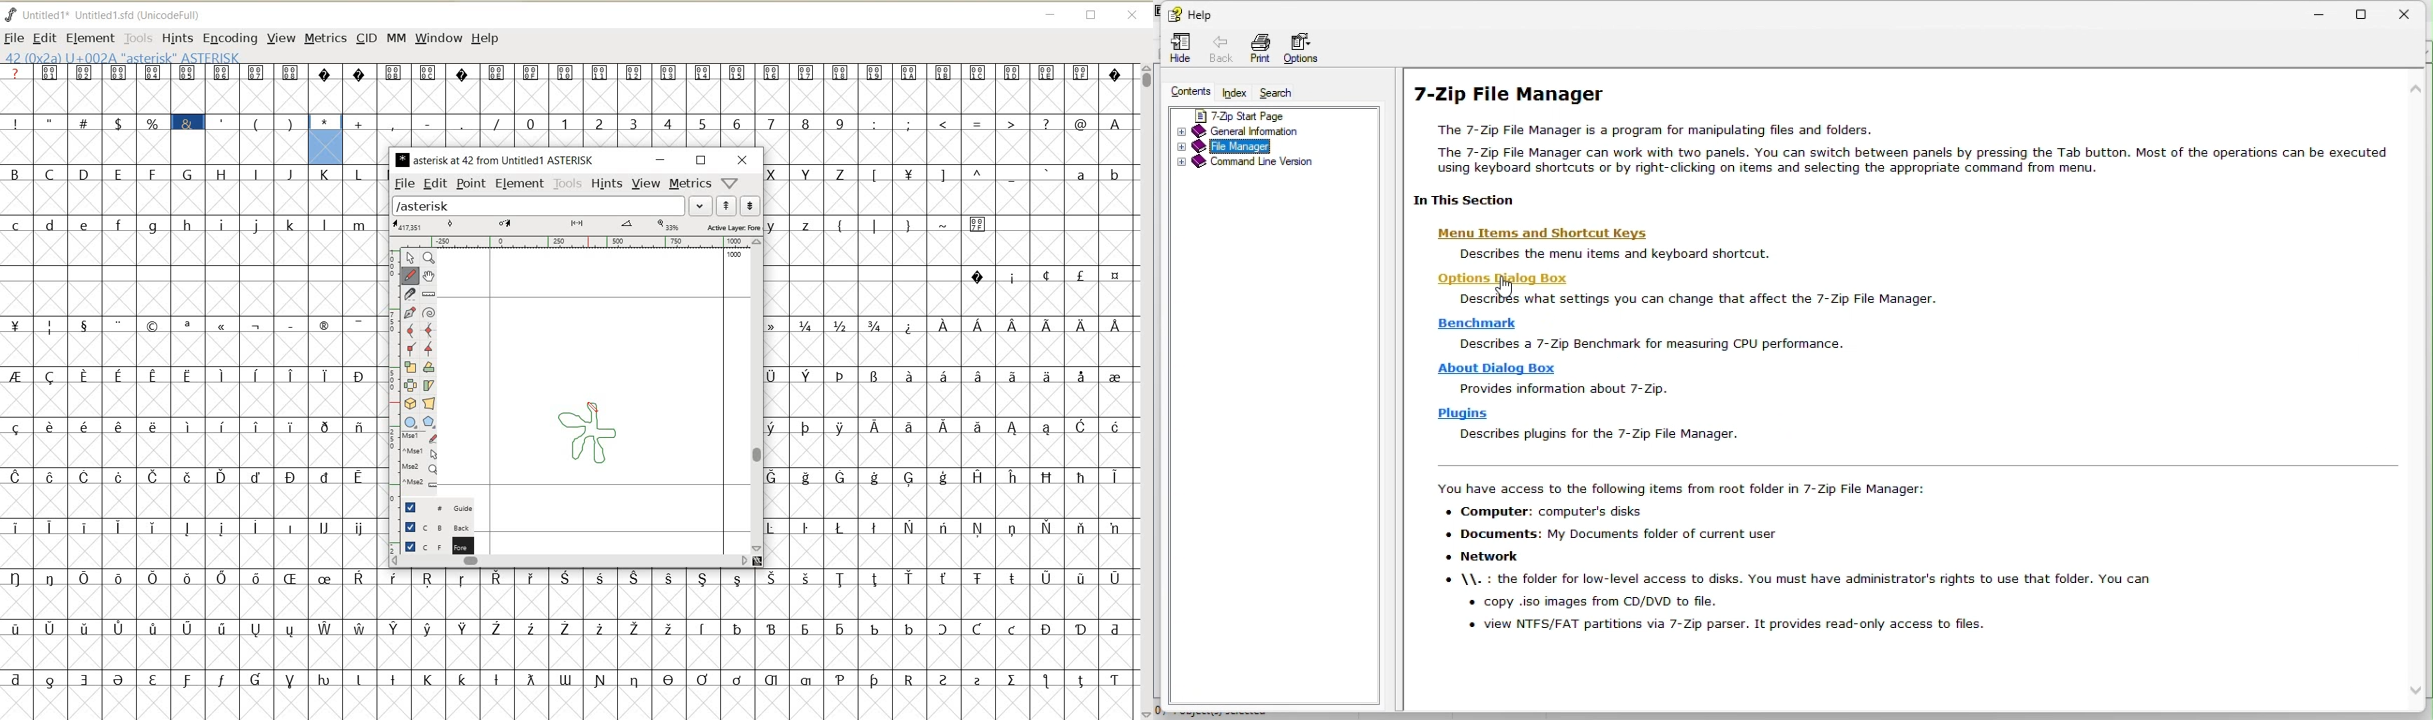 Image resolution: width=2436 pixels, height=728 pixels. Describe the element at coordinates (662, 160) in the screenshot. I see `MINIMIZE` at that location.